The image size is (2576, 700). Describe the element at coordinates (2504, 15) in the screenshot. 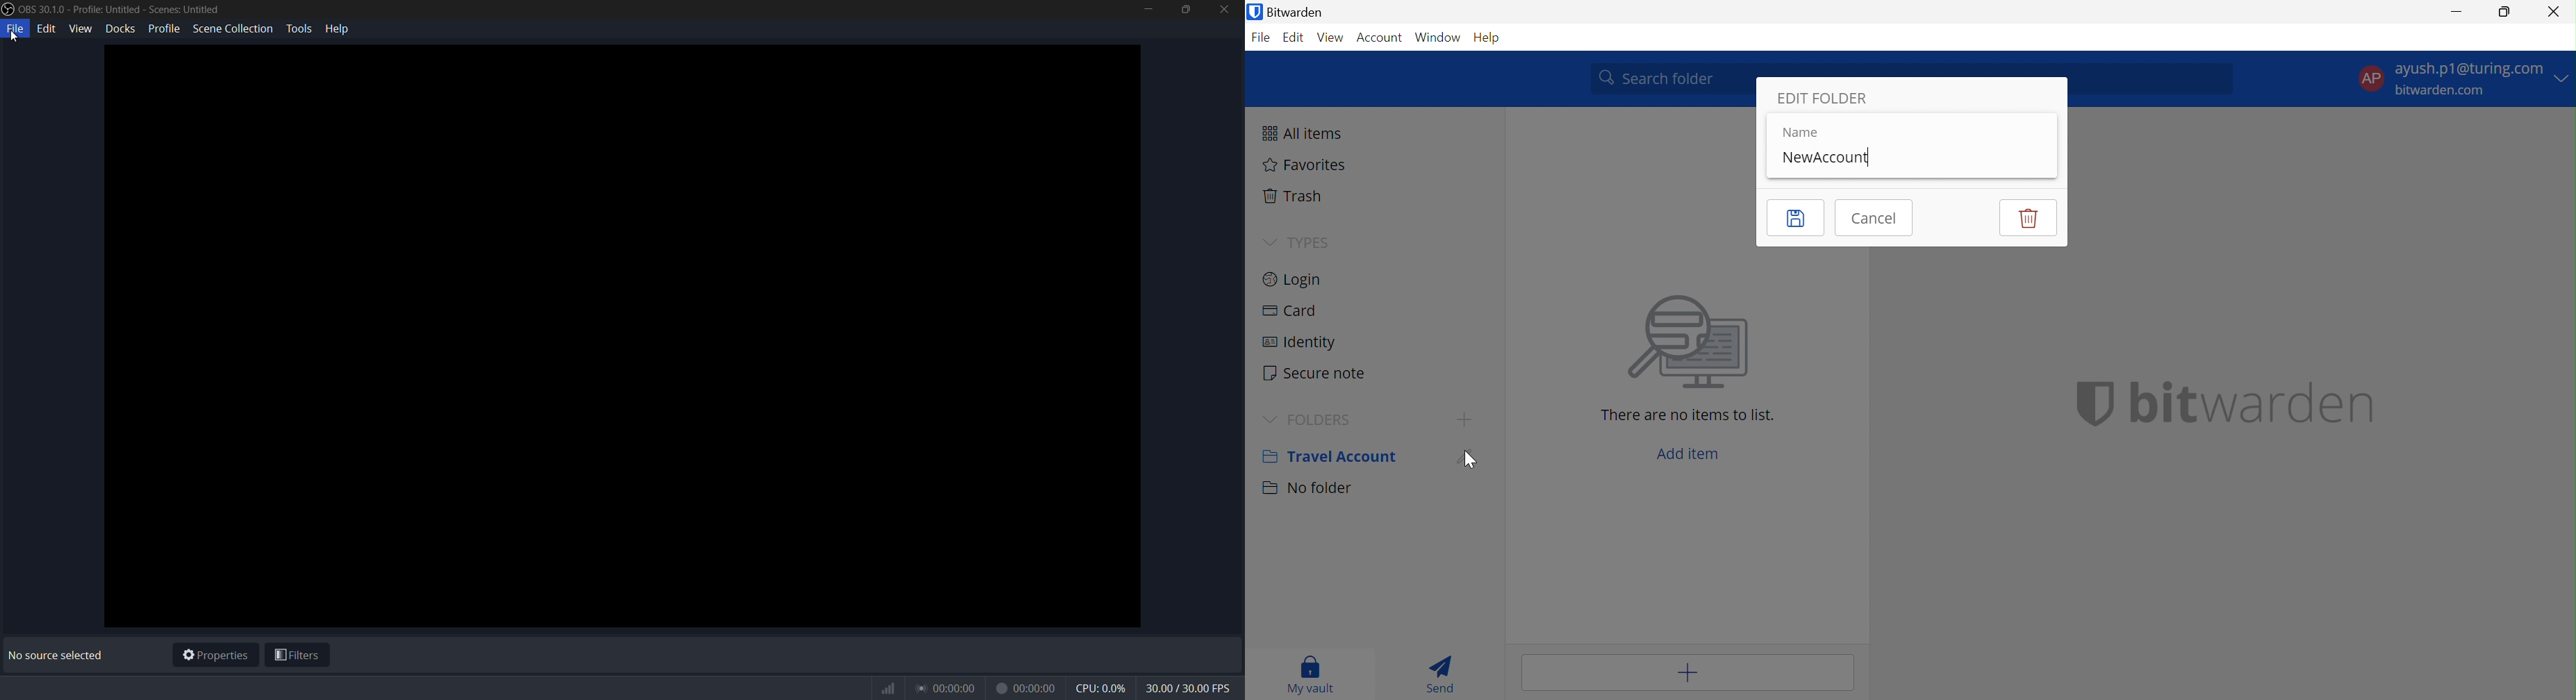

I see `Restore Down` at that location.